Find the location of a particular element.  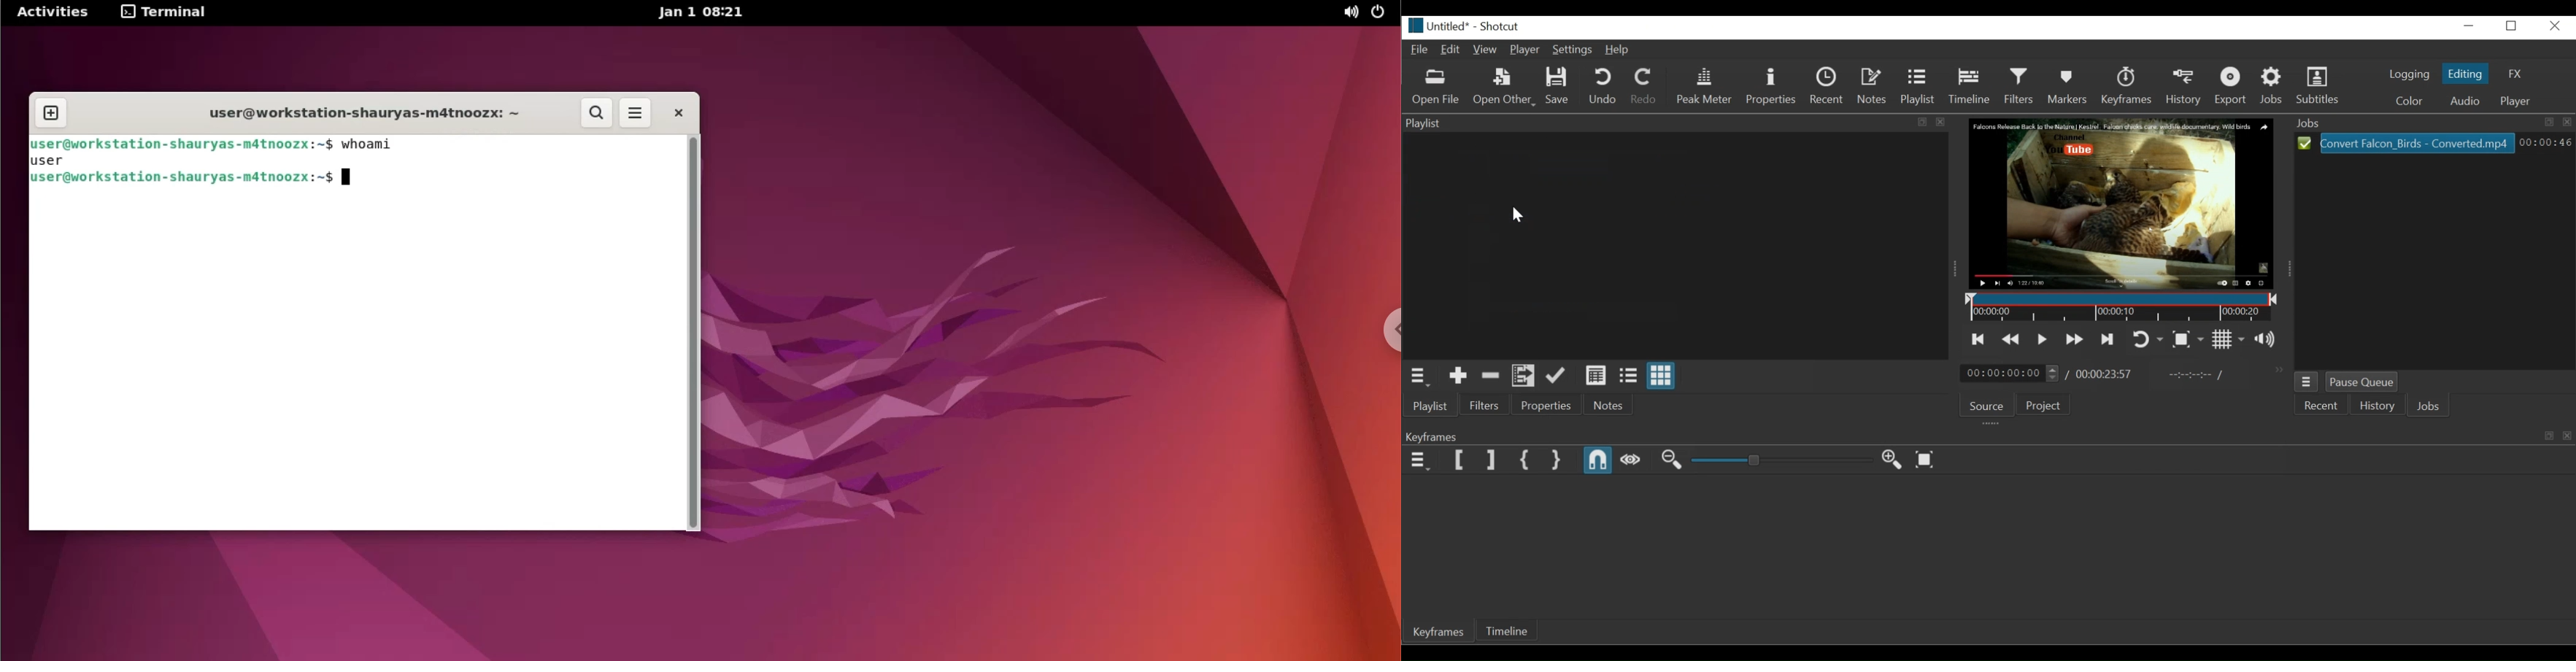

Playlist is located at coordinates (1920, 86).